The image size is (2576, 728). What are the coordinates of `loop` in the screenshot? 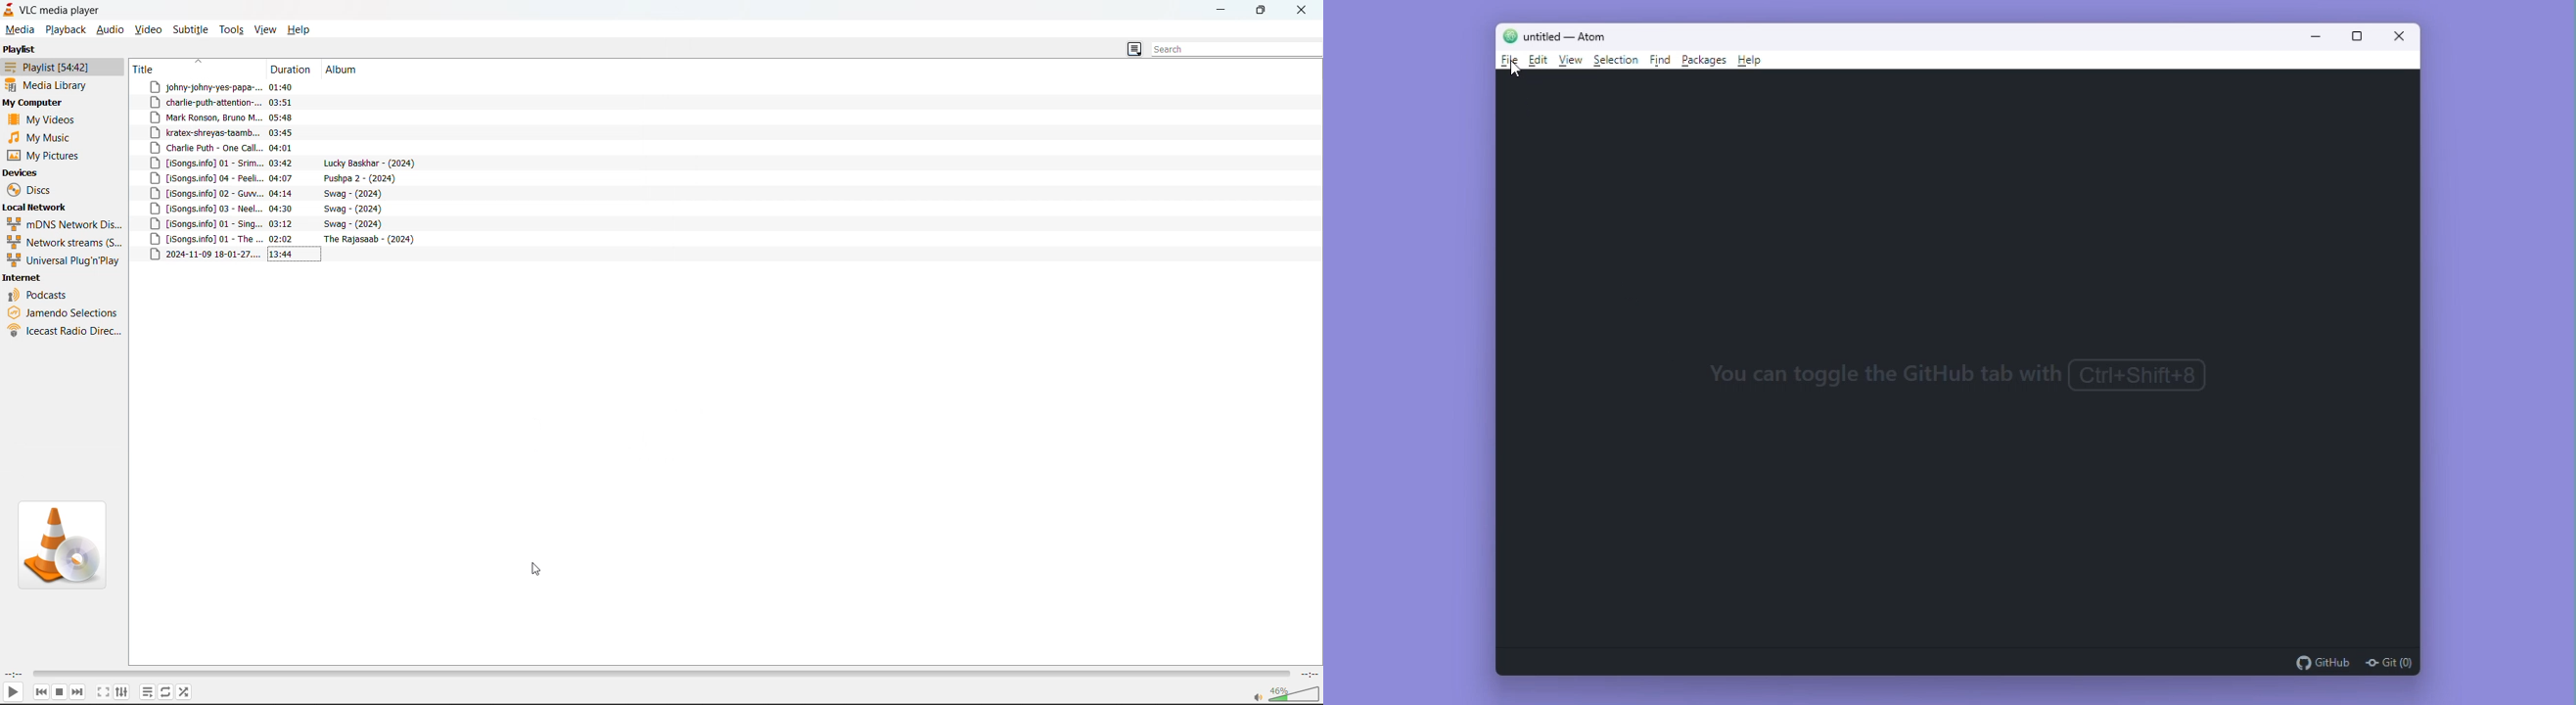 It's located at (168, 693).